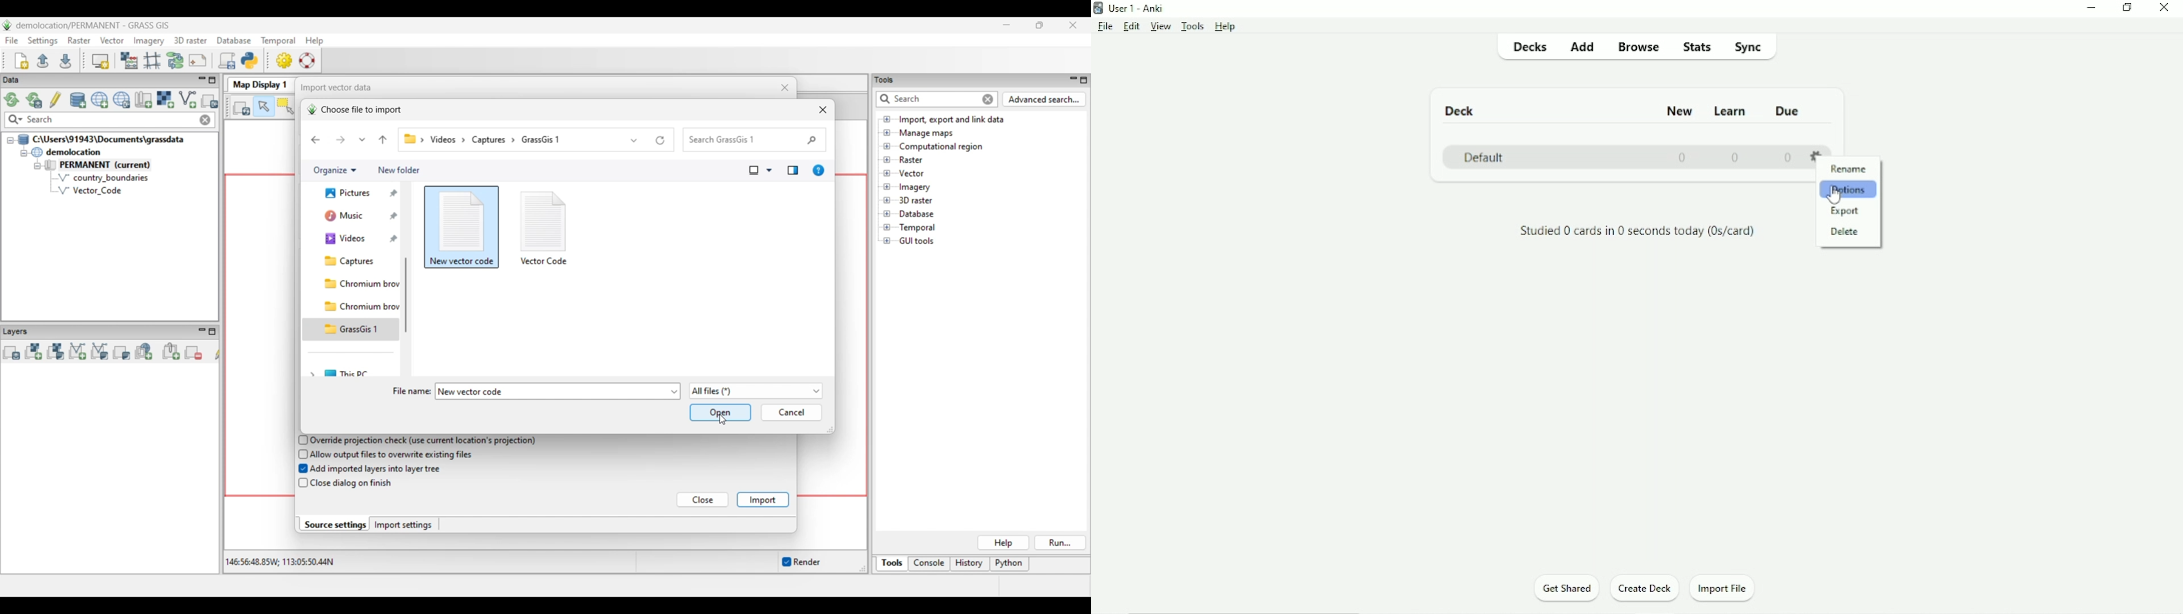  What do you see at coordinates (1226, 27) in the screenshot?
I see `Help` at bounding box center [1226, 27].